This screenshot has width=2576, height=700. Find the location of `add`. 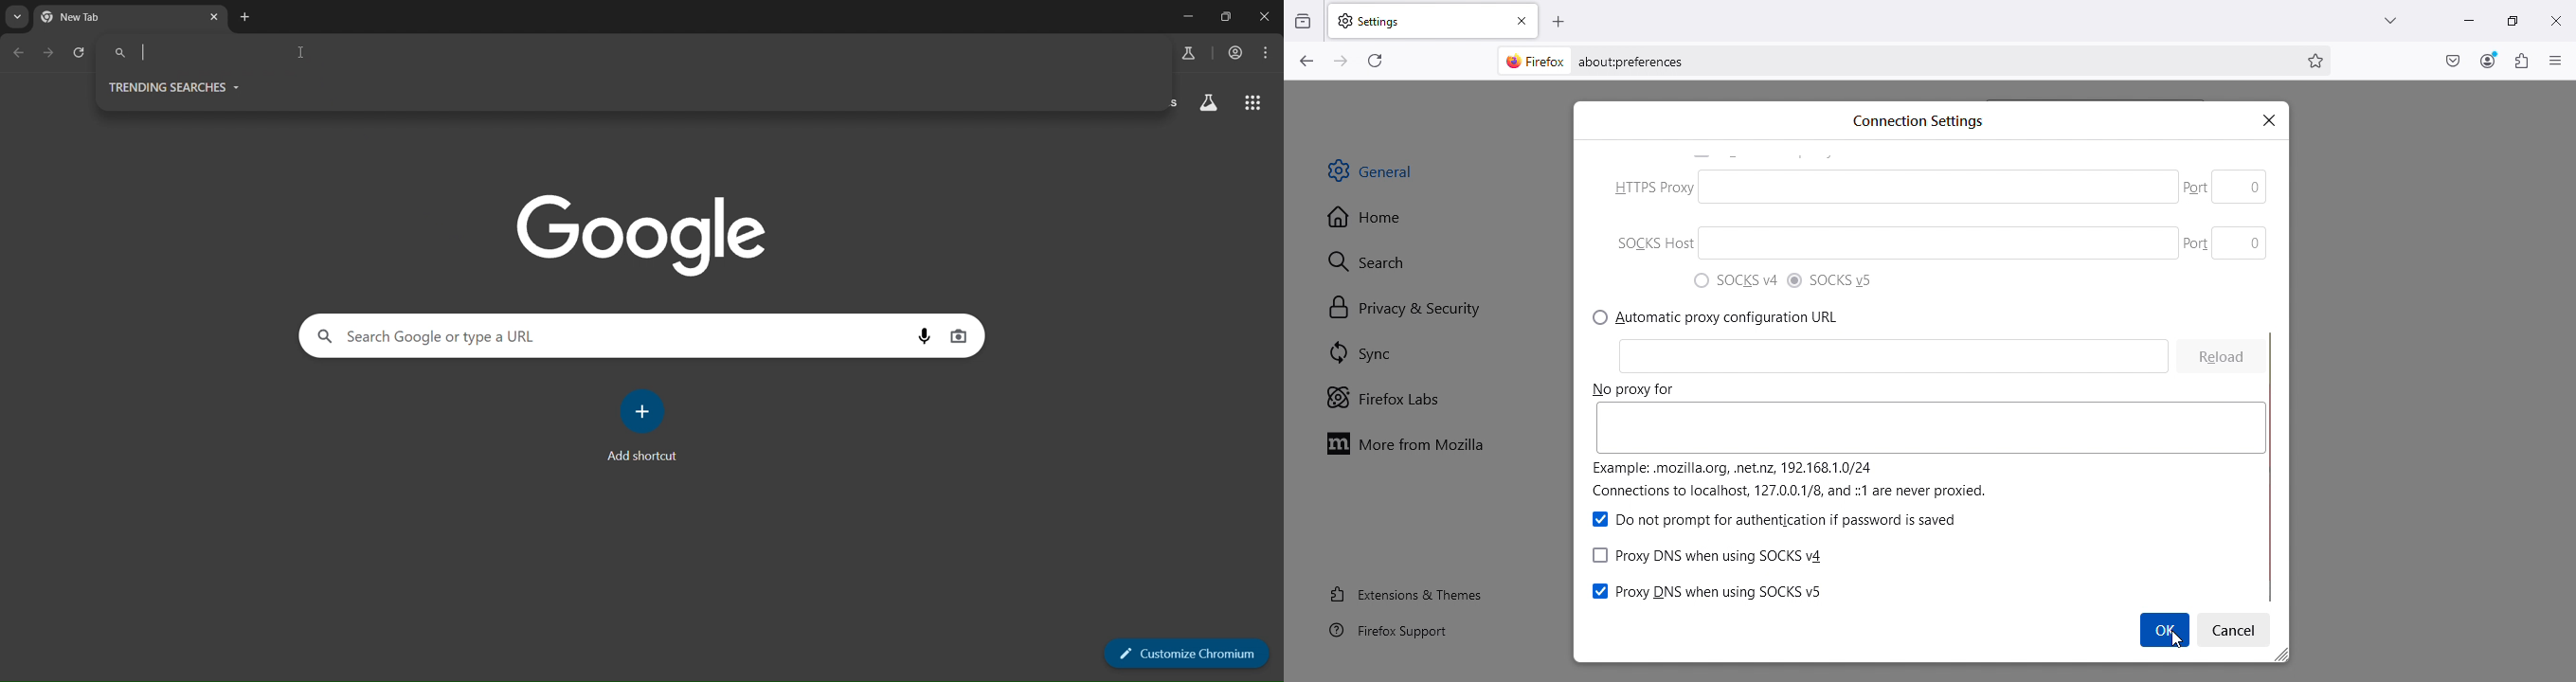

add is located at coordinates (642, 411).